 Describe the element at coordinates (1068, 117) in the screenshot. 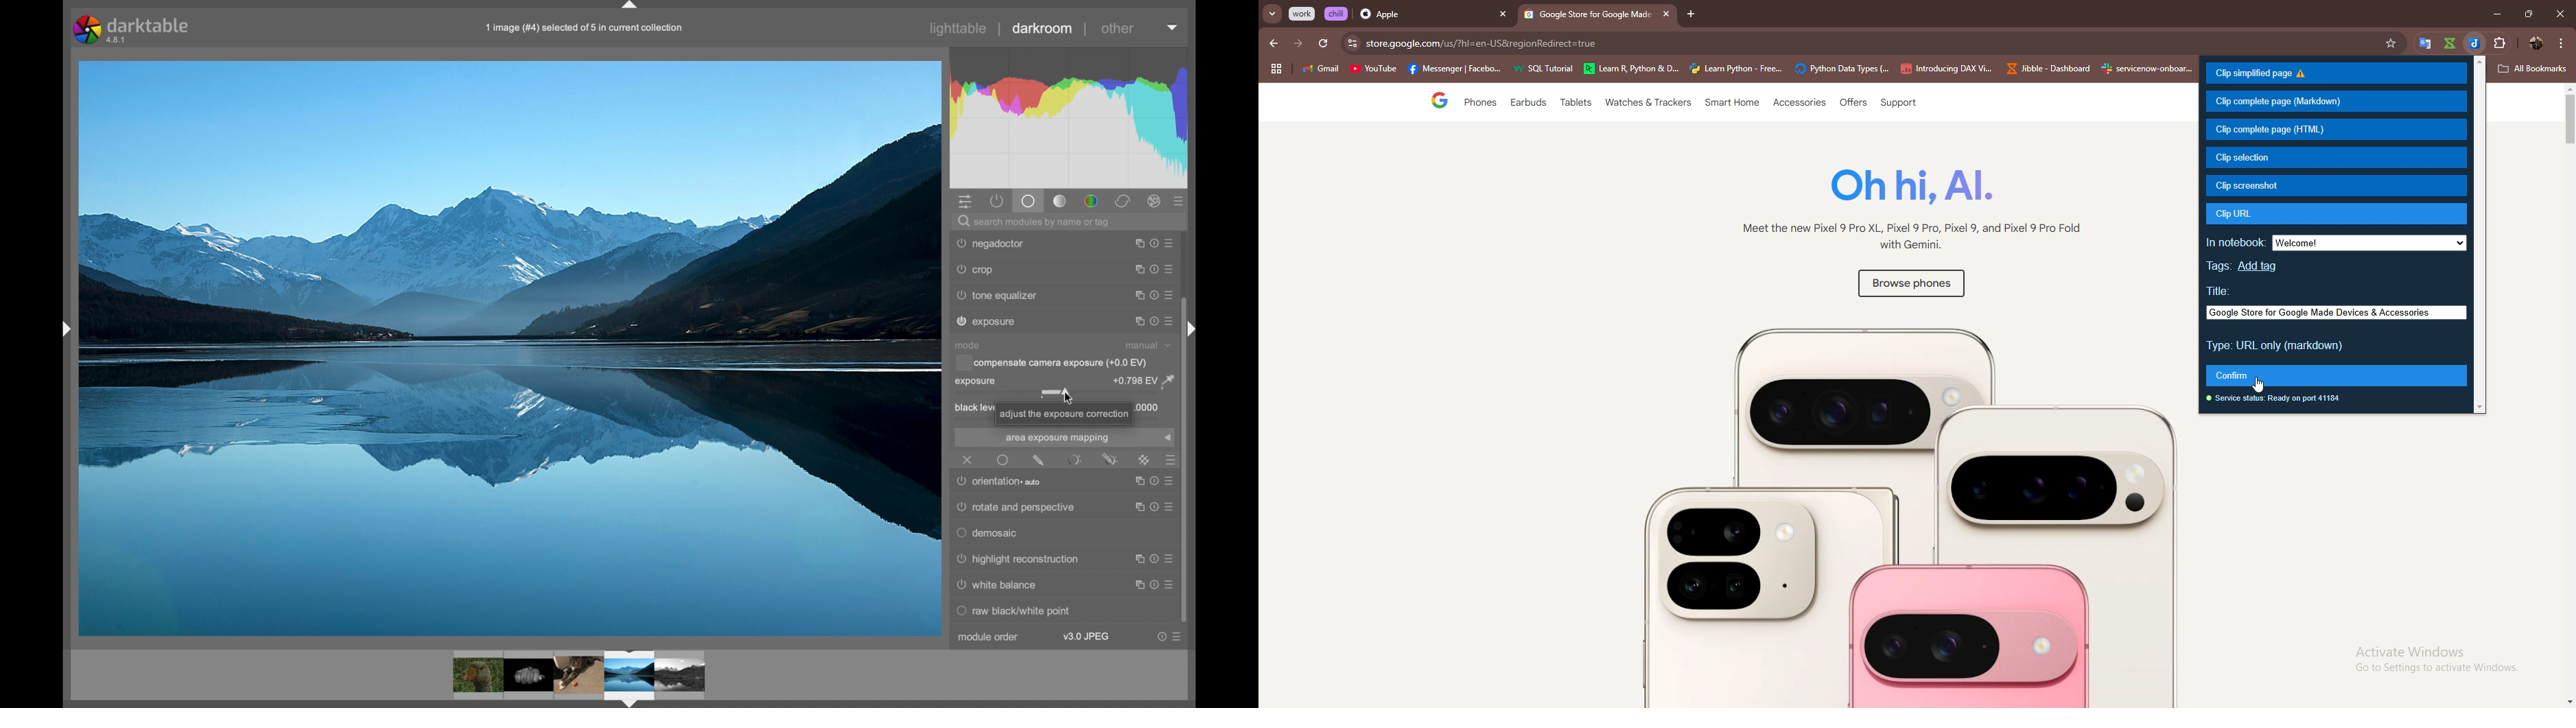

I see `histogram` at that location.